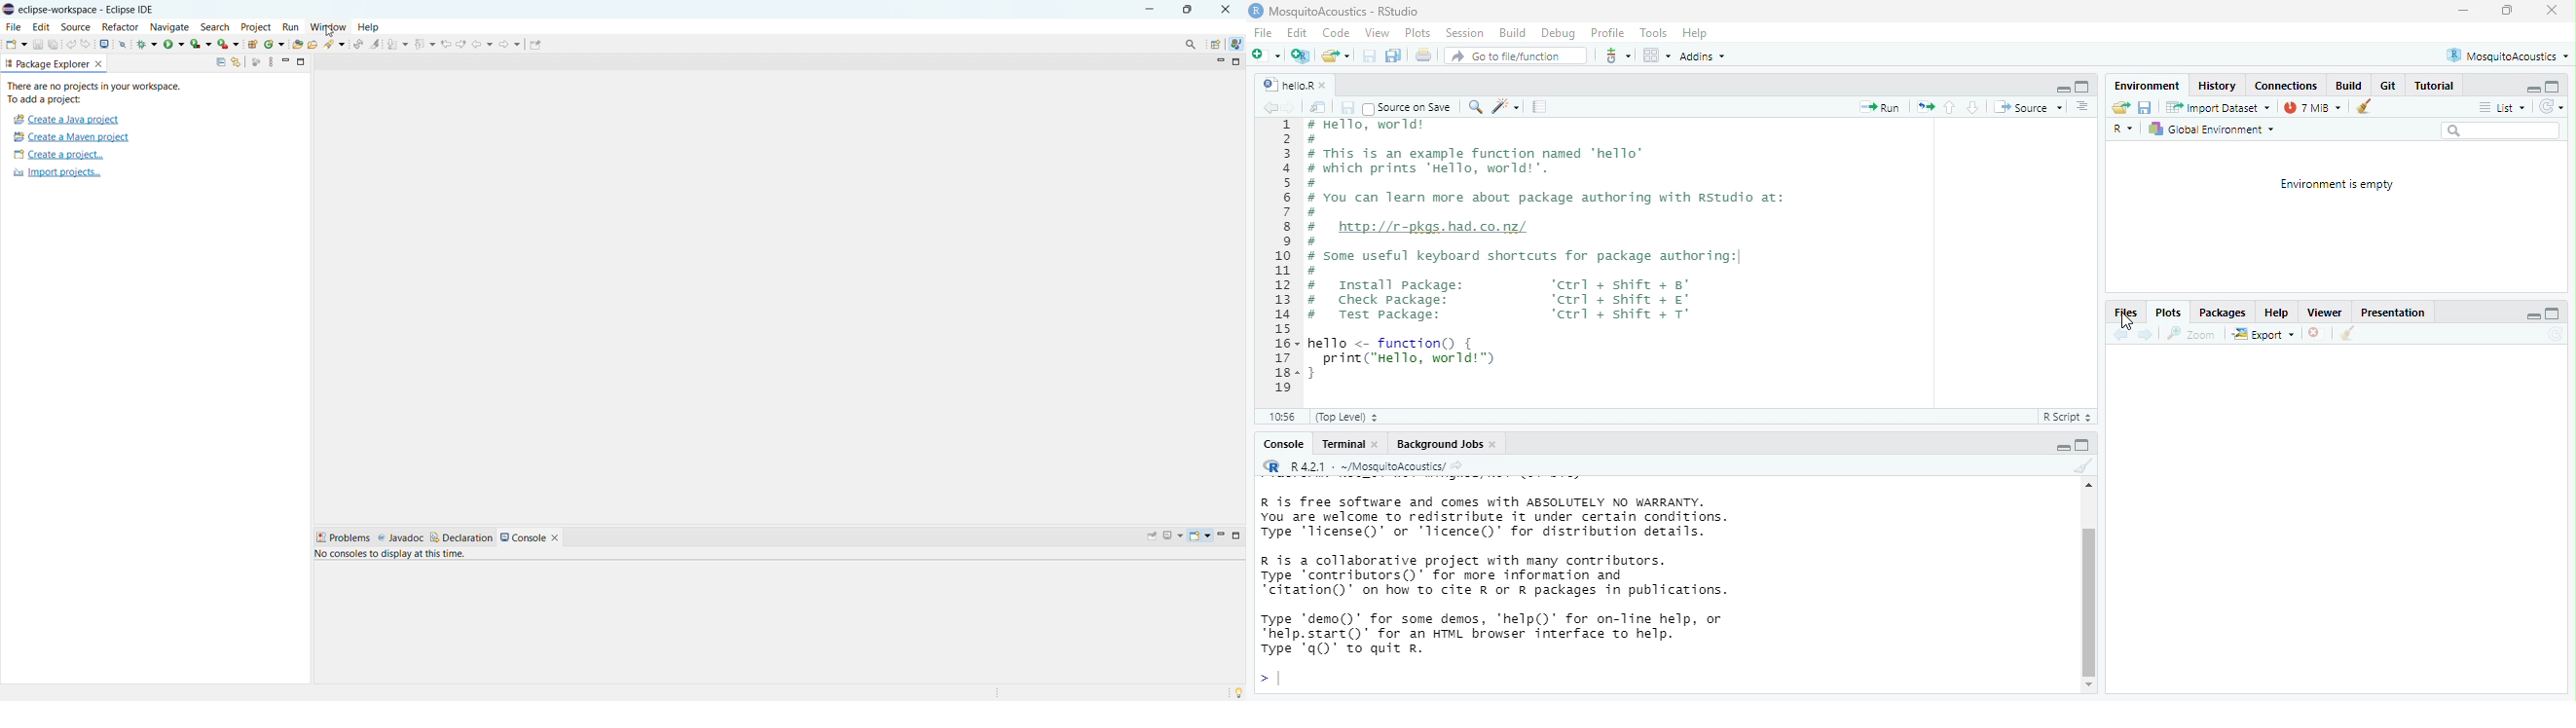 This screenshot has height=728, width=2576. What do you see at coordinates (2439, 86) in the screenshot?
I see `Tutorial` at bounding box center [2439, 86].